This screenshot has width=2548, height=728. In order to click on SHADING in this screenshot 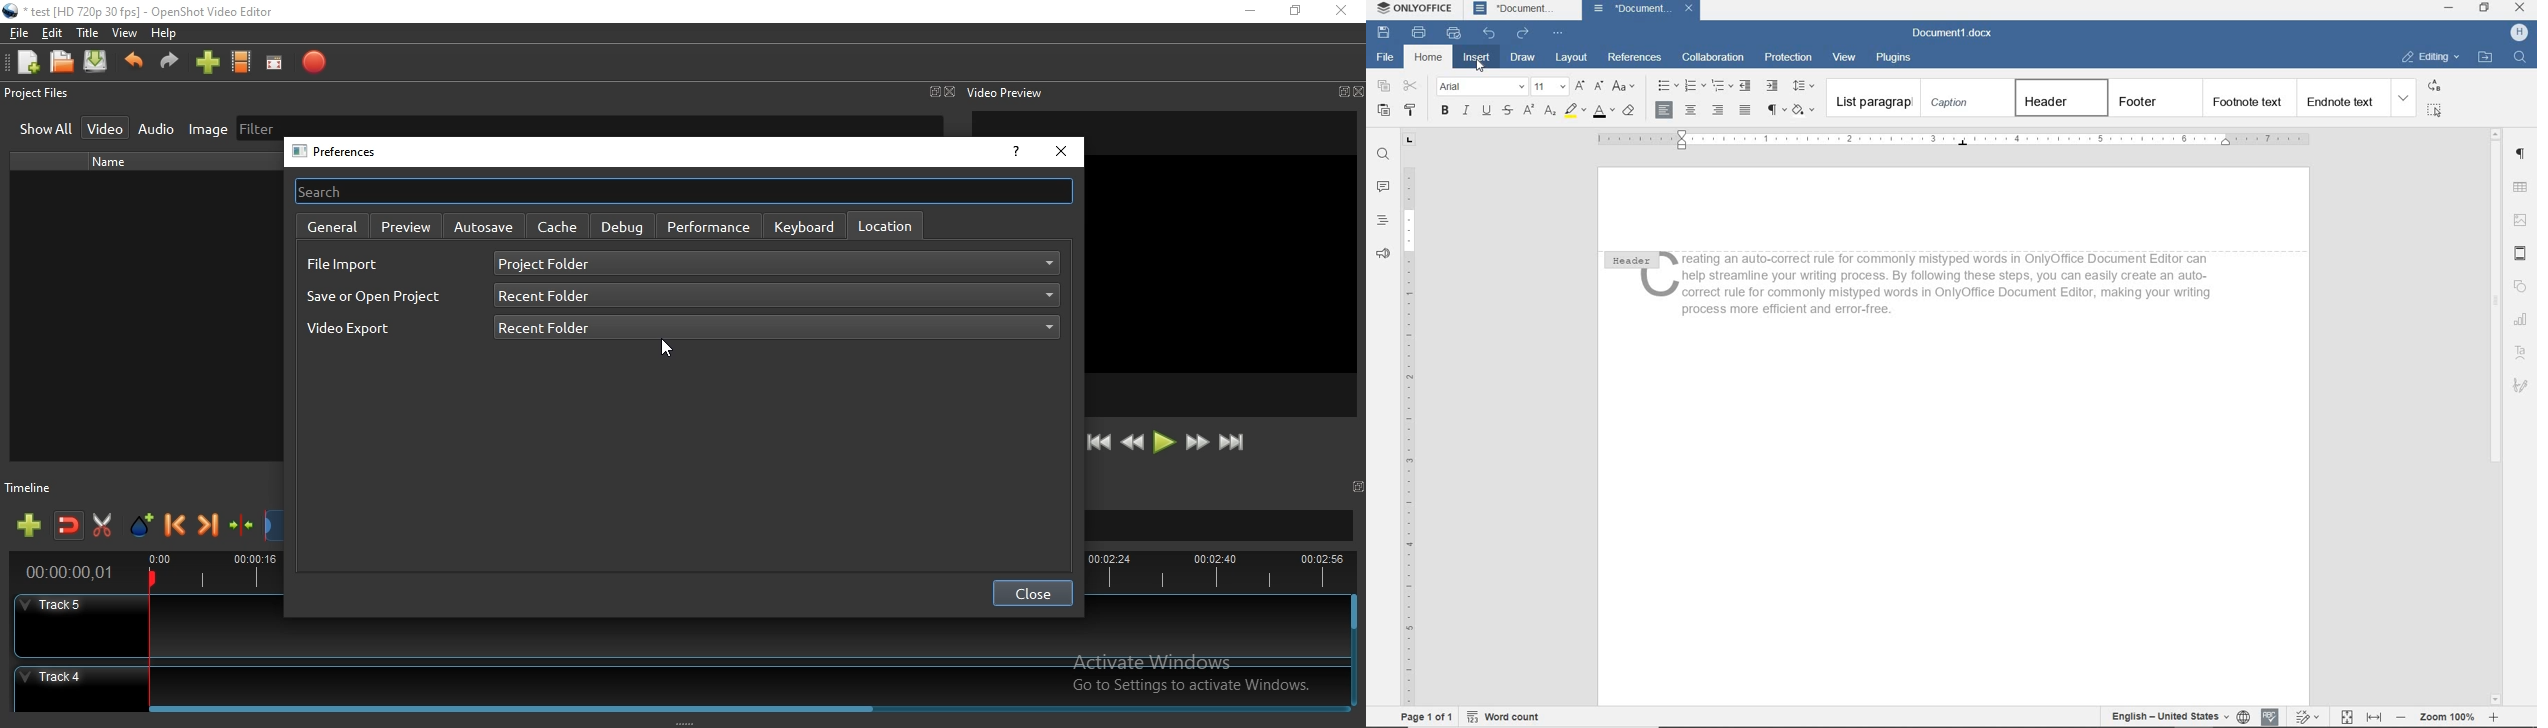, I will do `click(1805, 111)`.